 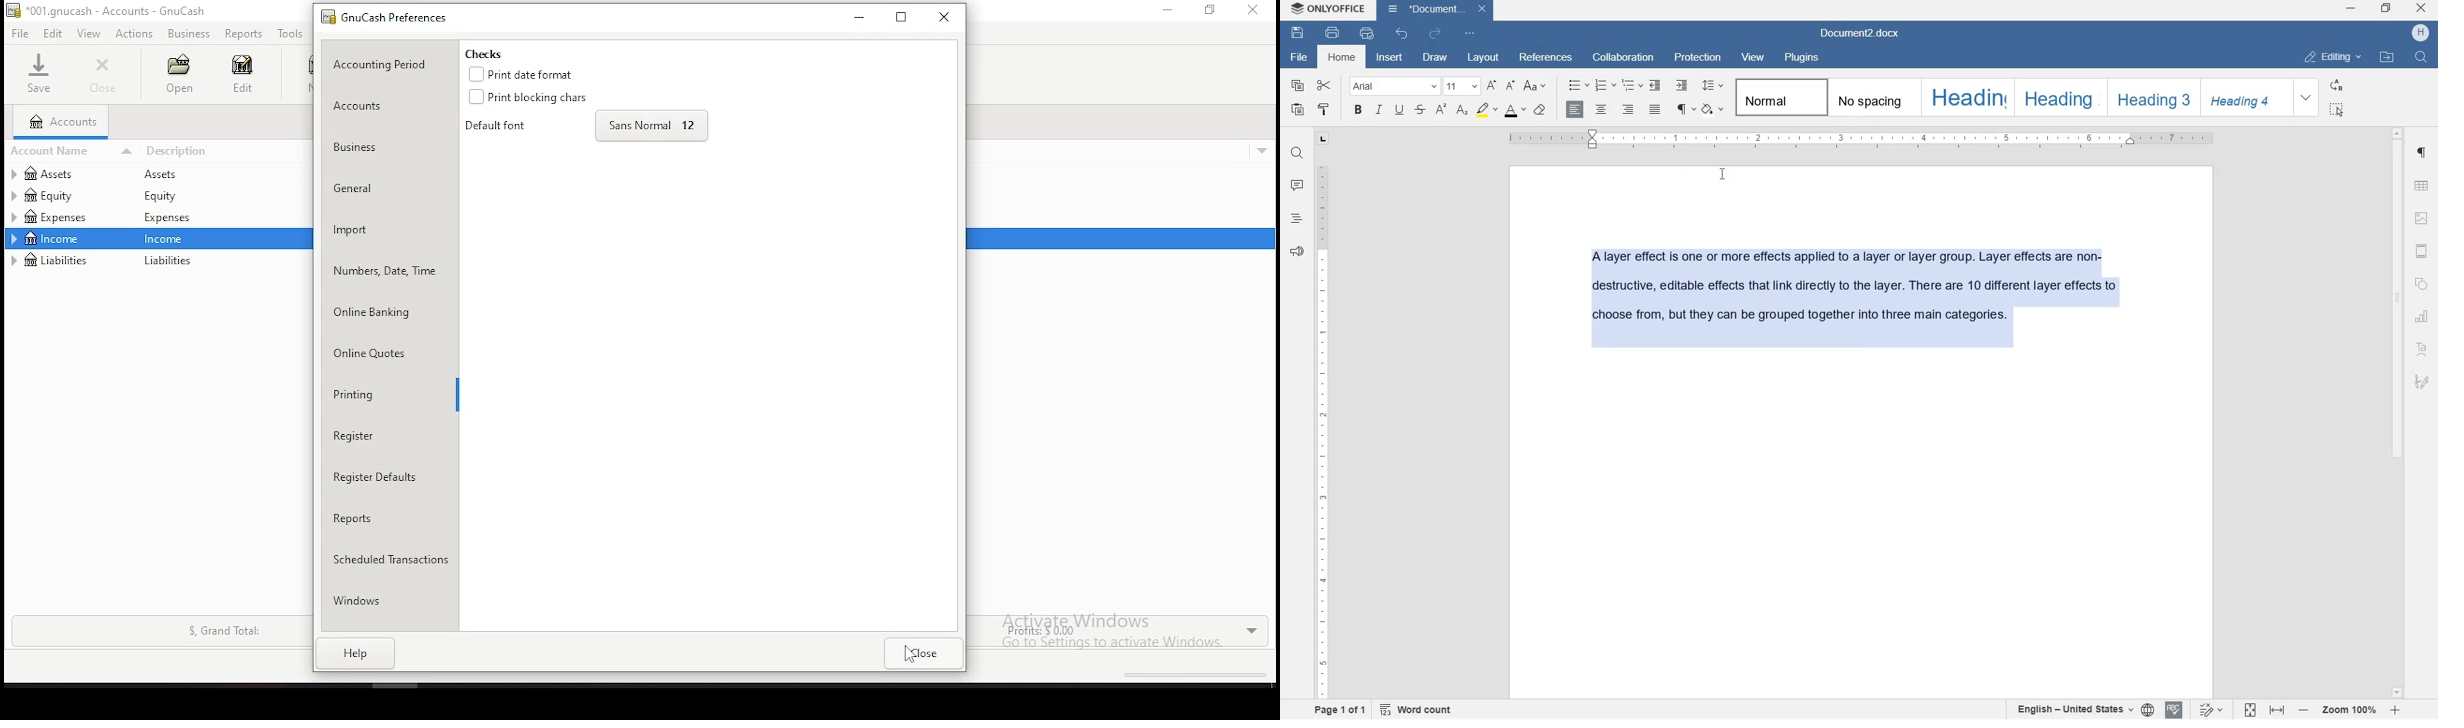 I want to click on number, date, time, so click(x=385, y=268).